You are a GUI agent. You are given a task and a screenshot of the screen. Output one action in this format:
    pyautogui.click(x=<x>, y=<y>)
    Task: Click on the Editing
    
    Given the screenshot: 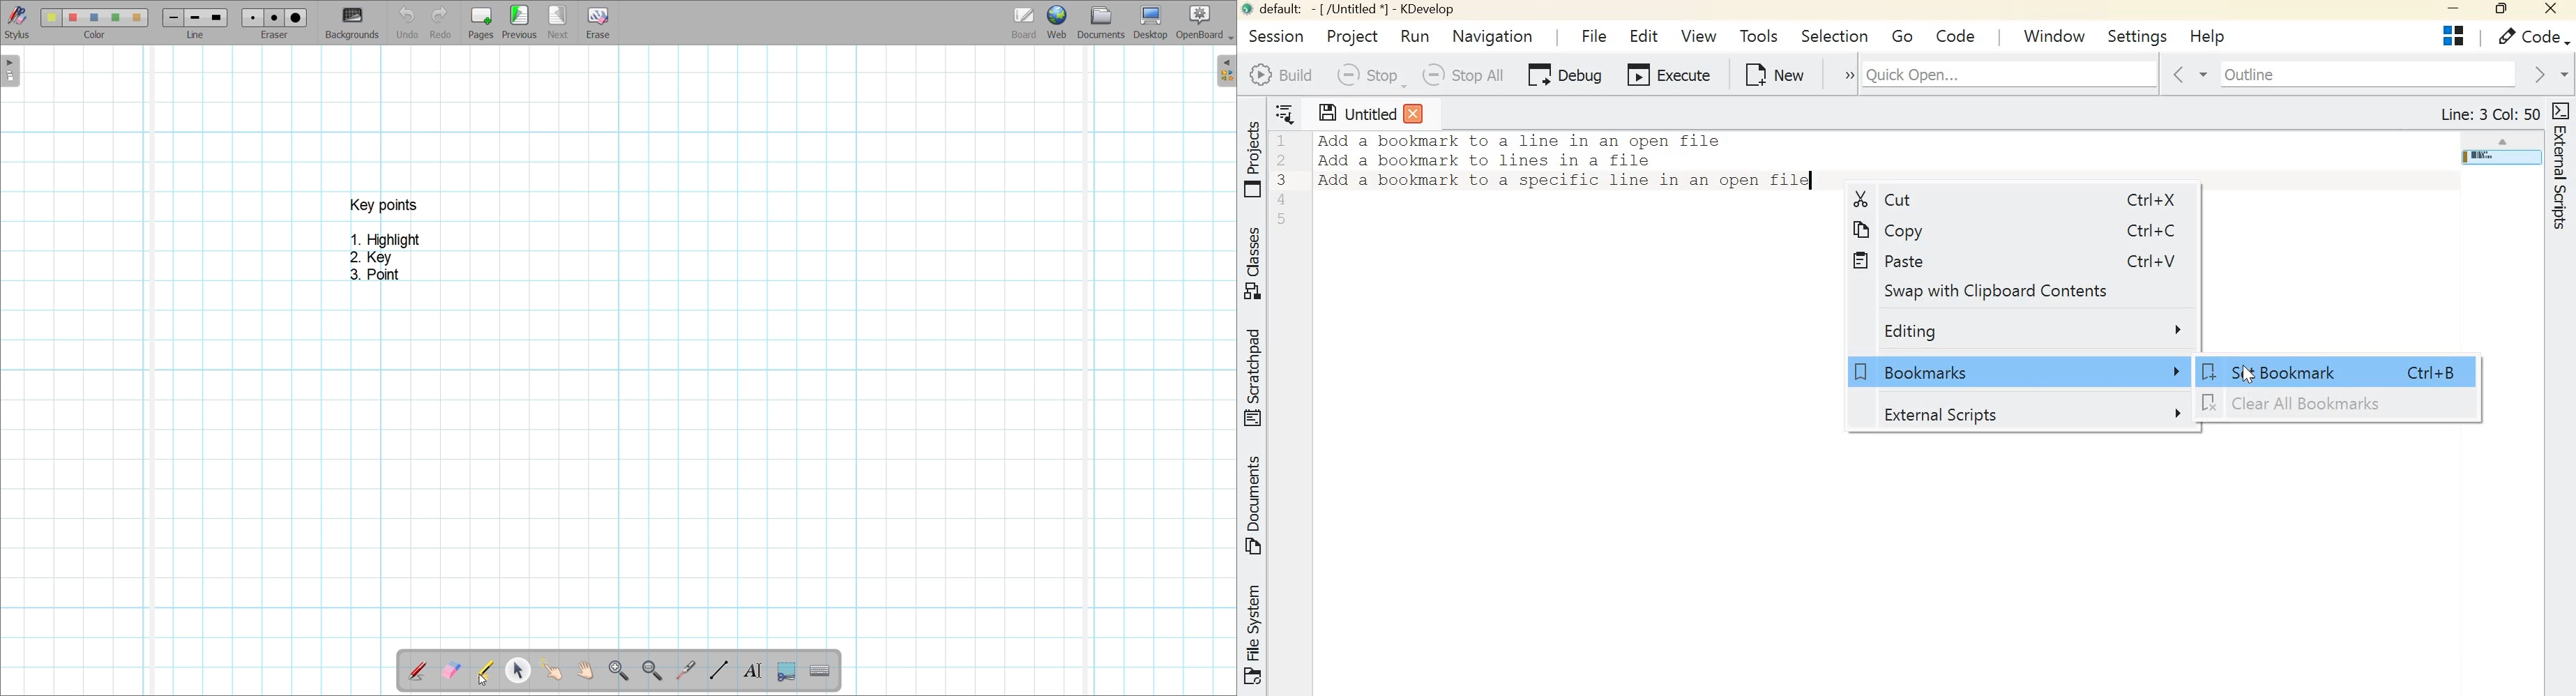 What is the action you would take?
    pyautogui.click(x=2035, y=331)
    